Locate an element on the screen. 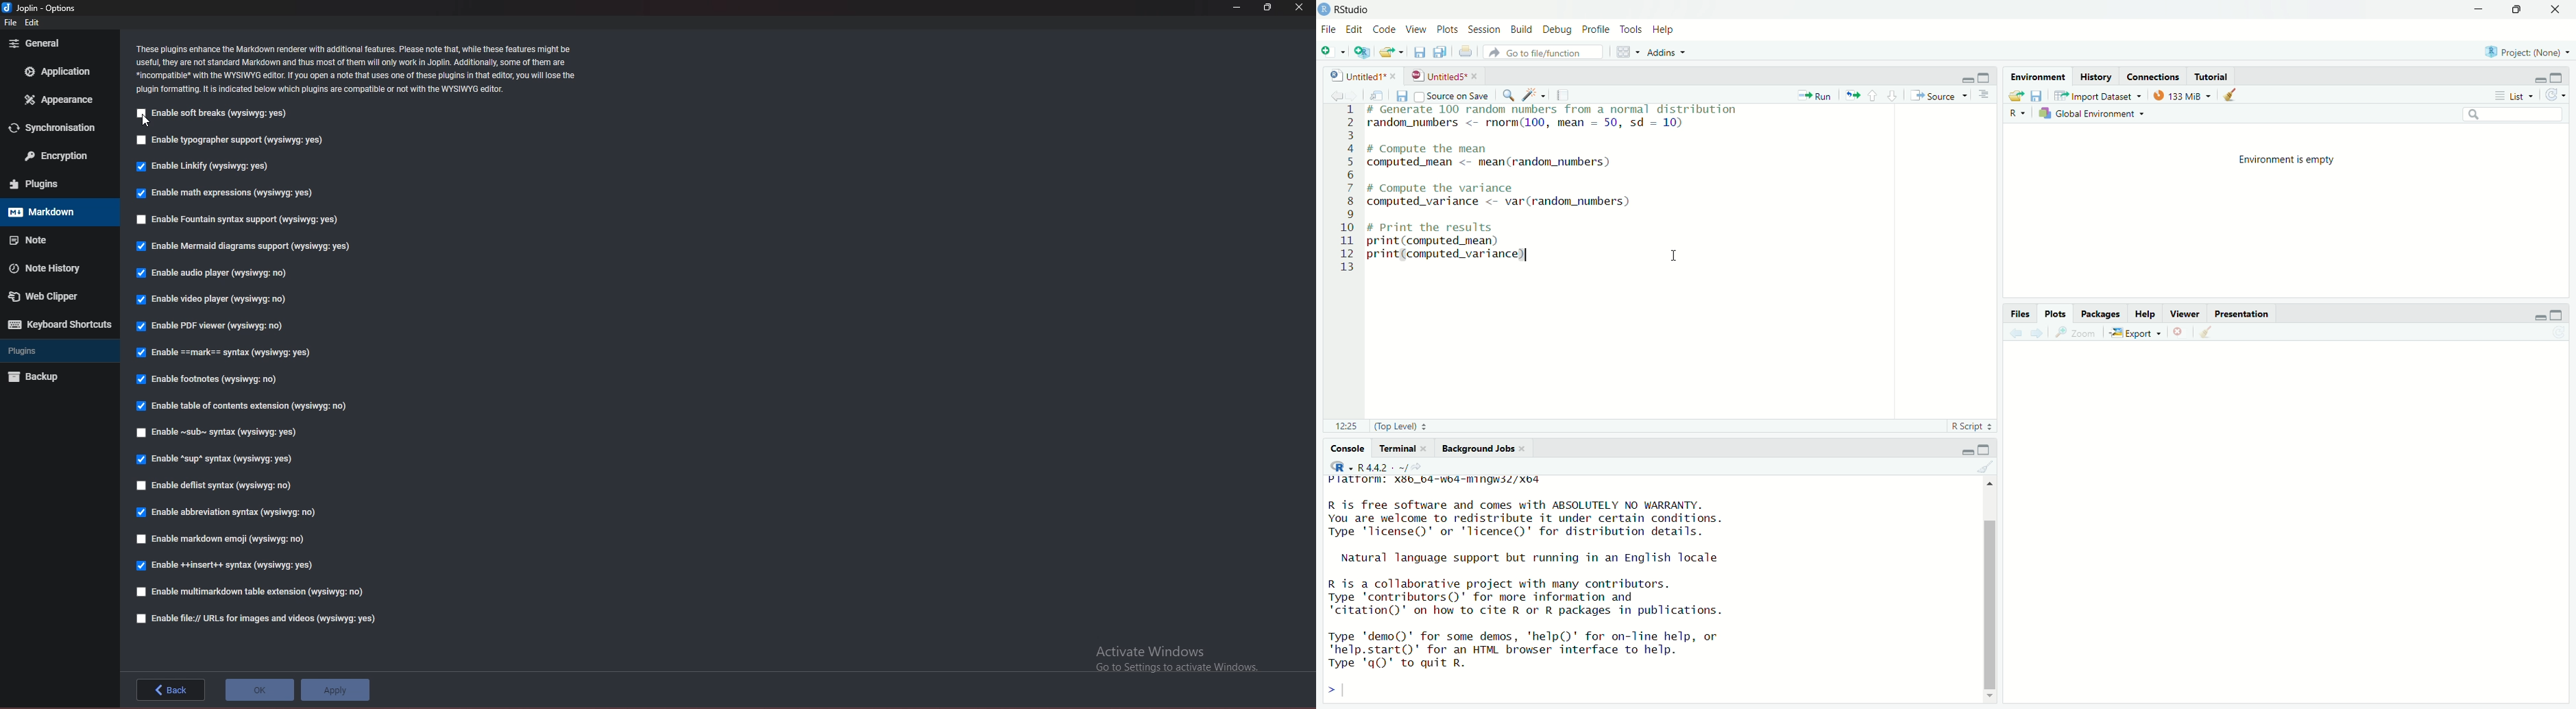 This screenshot has height=728, width=2576. web clipper is located at coordinates (53, 296).